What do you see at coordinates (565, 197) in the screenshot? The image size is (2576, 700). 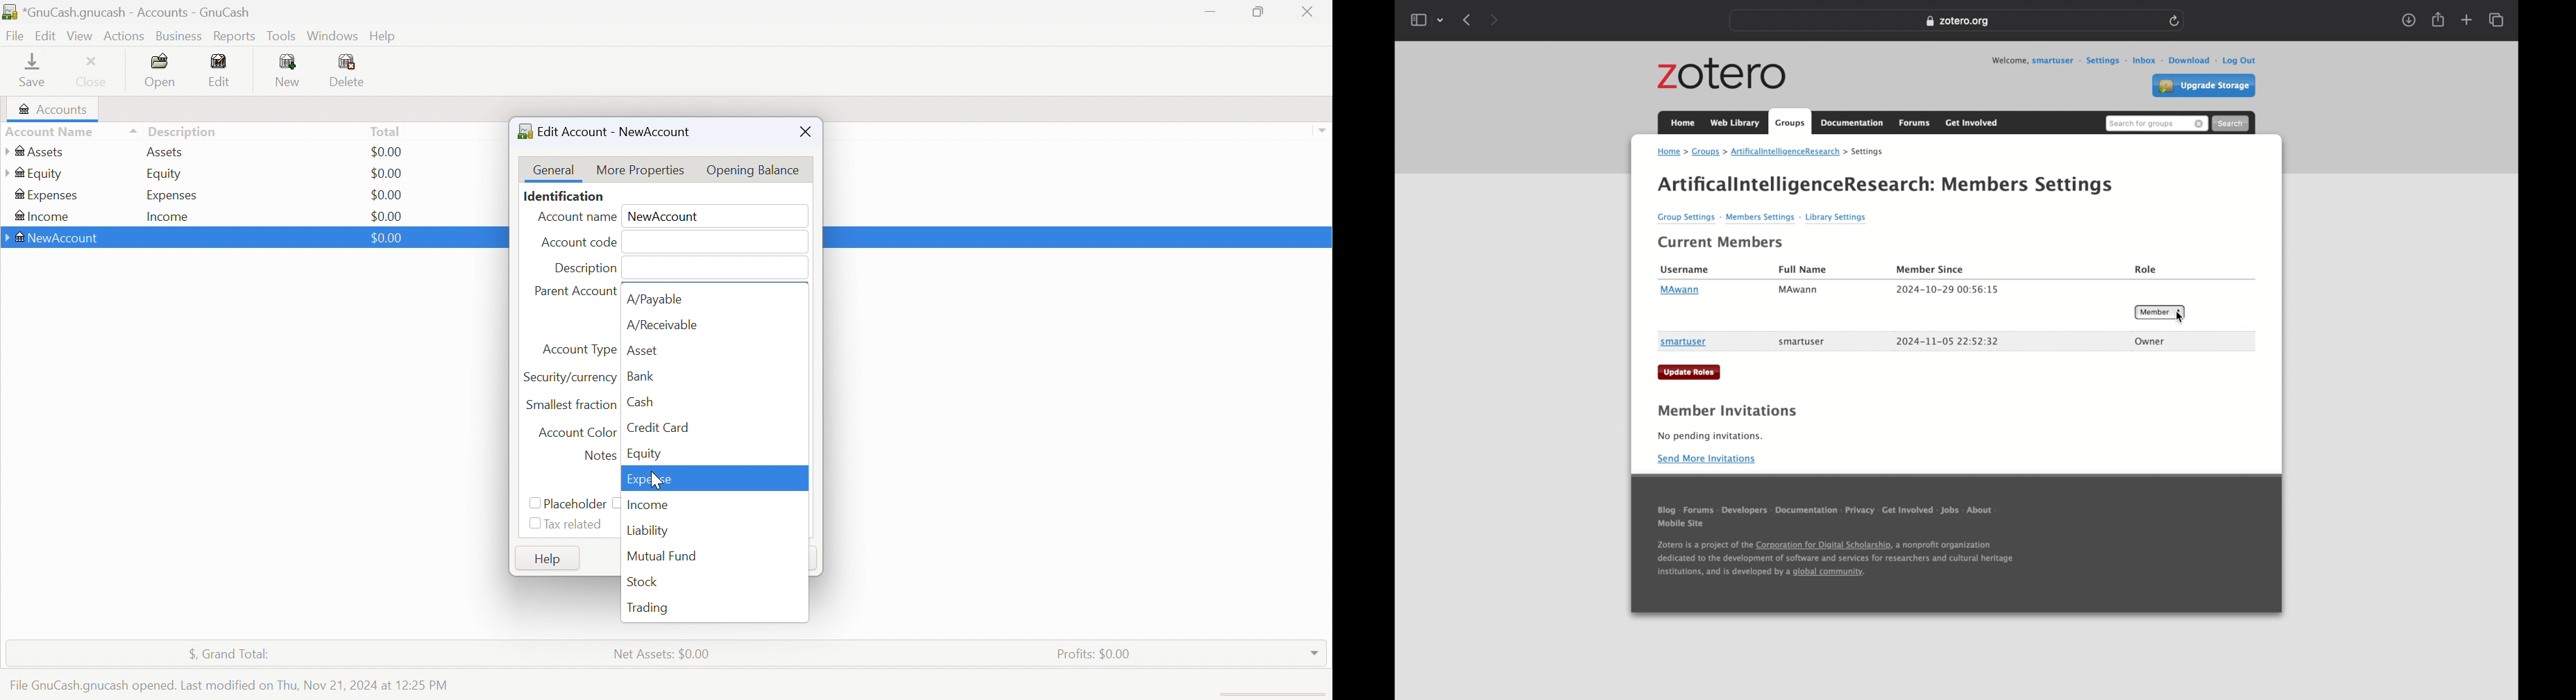 I see `Identification` at bounding box center [565, 197].